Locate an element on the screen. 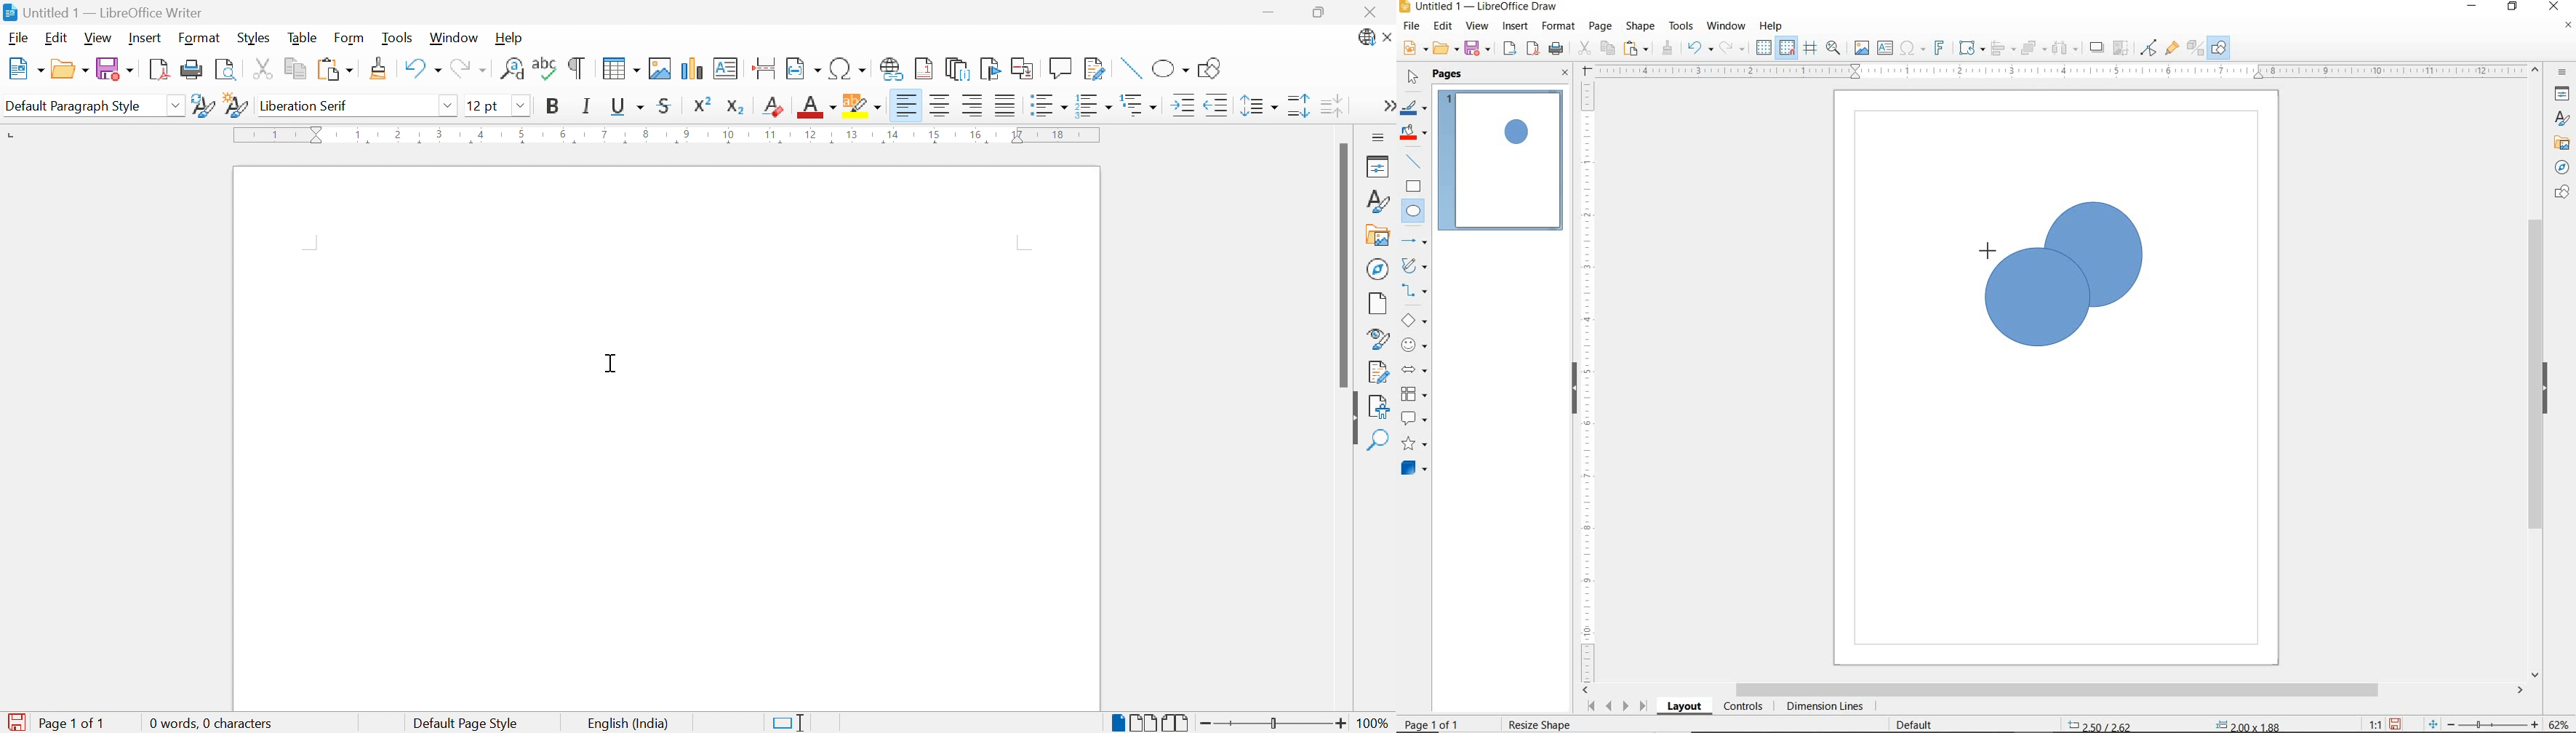 The image size is (2576, 756). ALIGN OBJECTS is located at coordinates (2002, 50).